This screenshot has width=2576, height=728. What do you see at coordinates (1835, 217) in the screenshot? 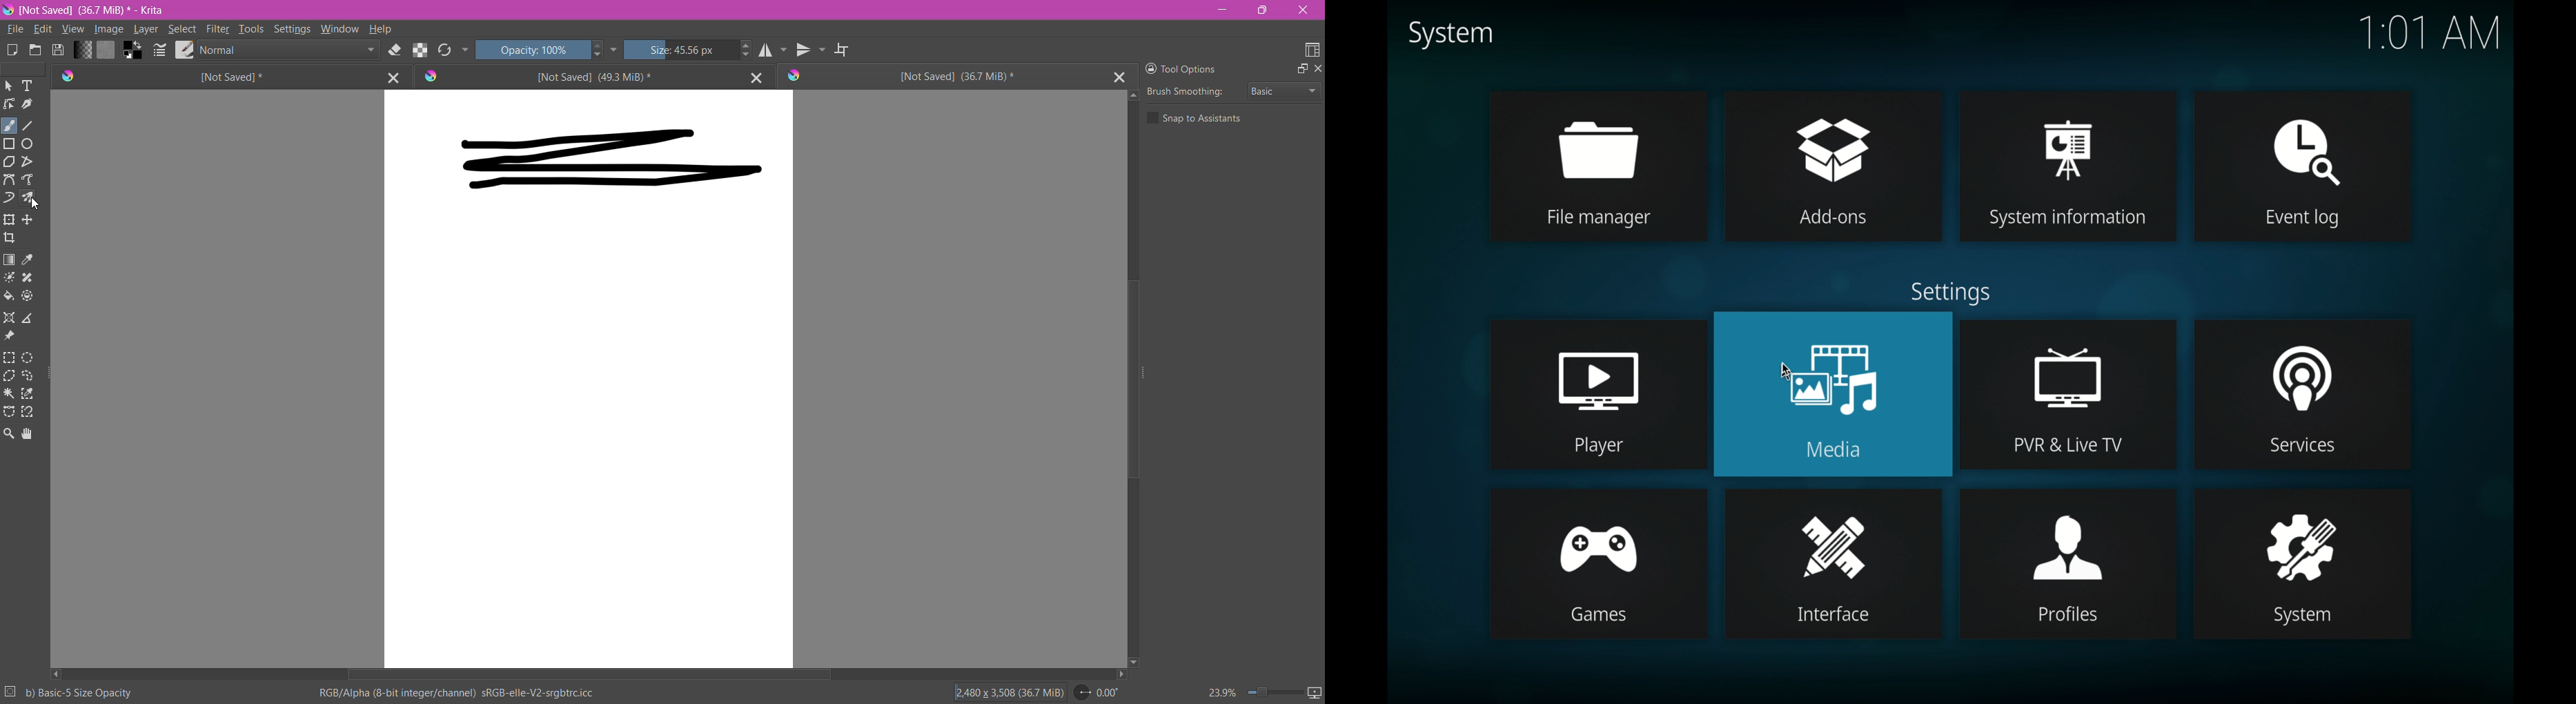
I see `Add-ons` at bounding box center [1835, 217].